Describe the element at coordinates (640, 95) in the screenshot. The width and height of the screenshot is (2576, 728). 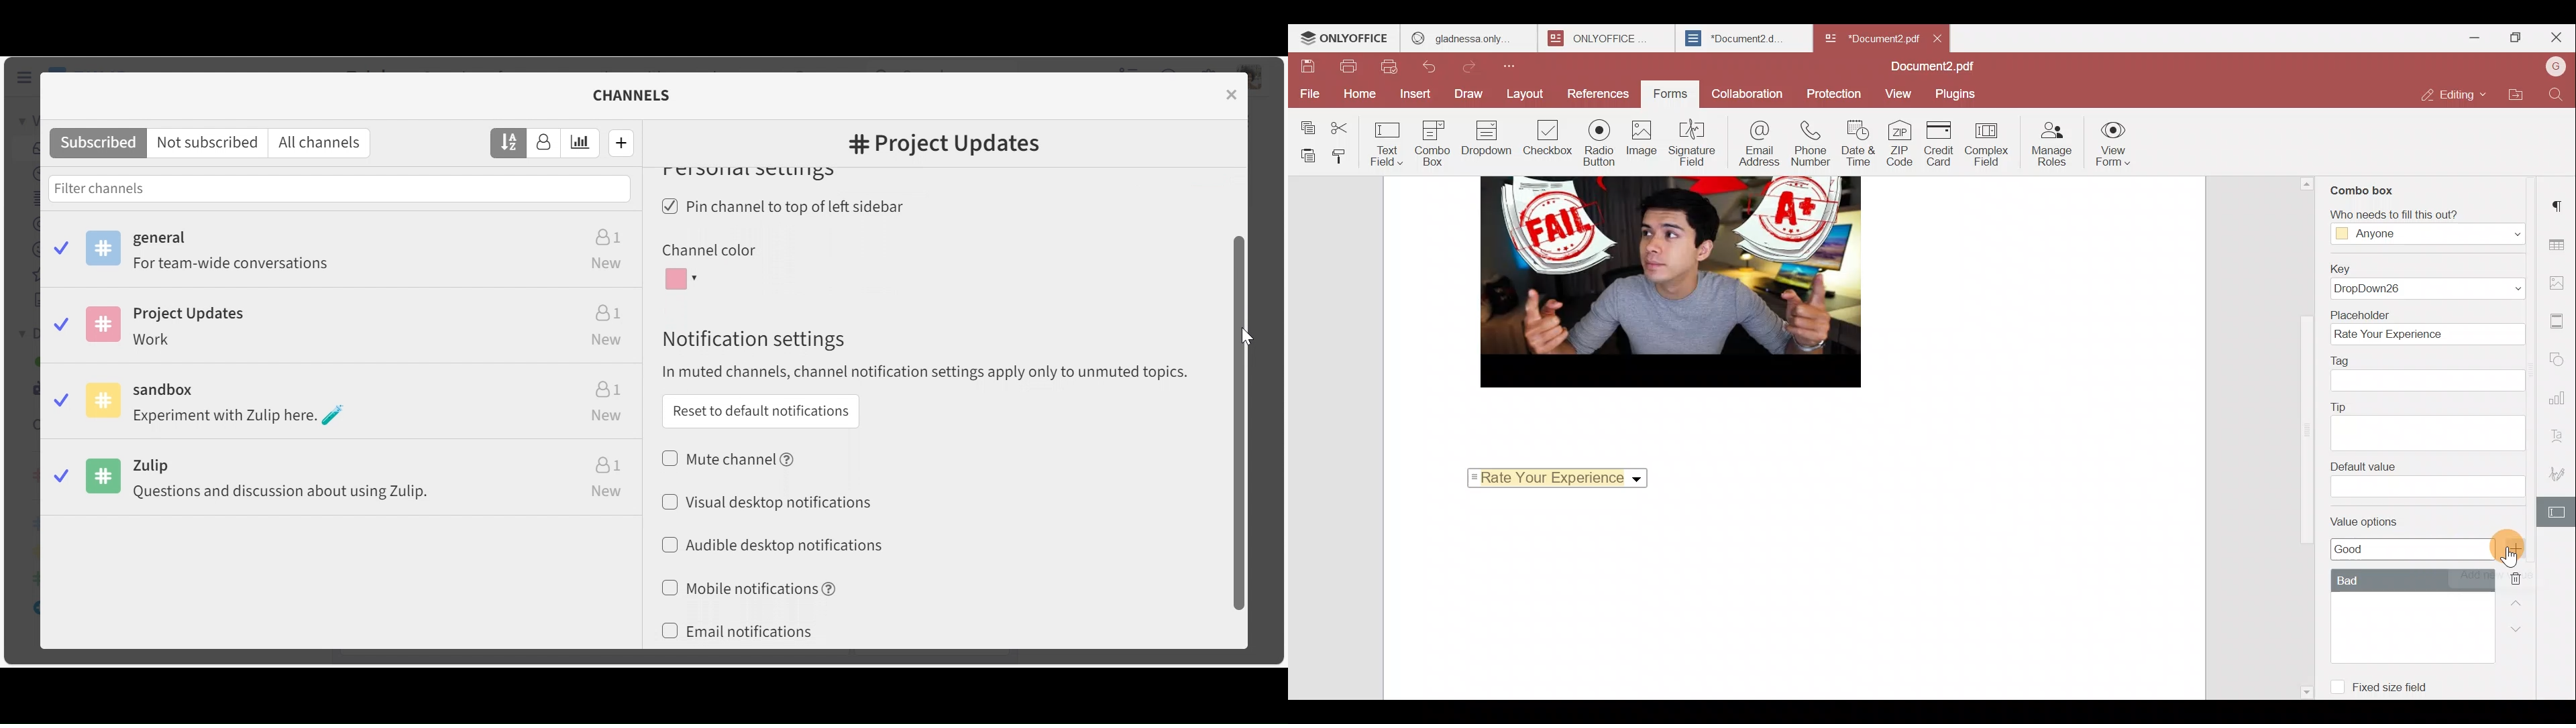
I see `channels` at that location.